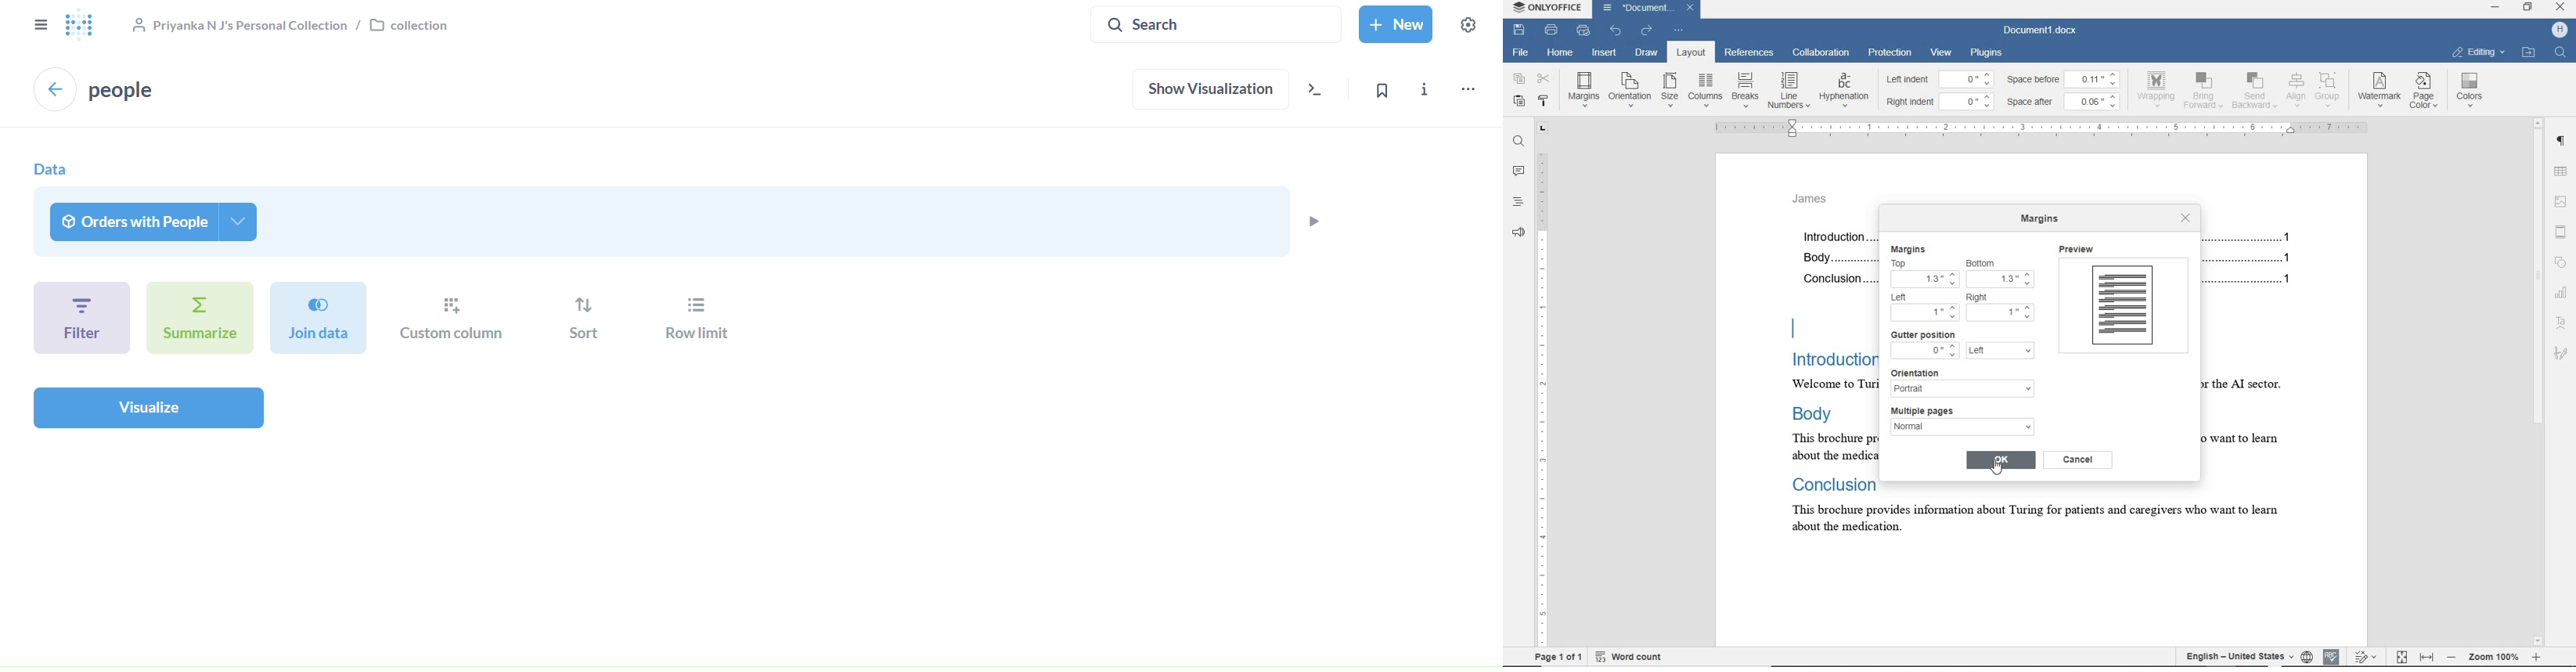 The width and height of the screenshot is (2576, 672). I want to click on copy, so click(1519, 78).